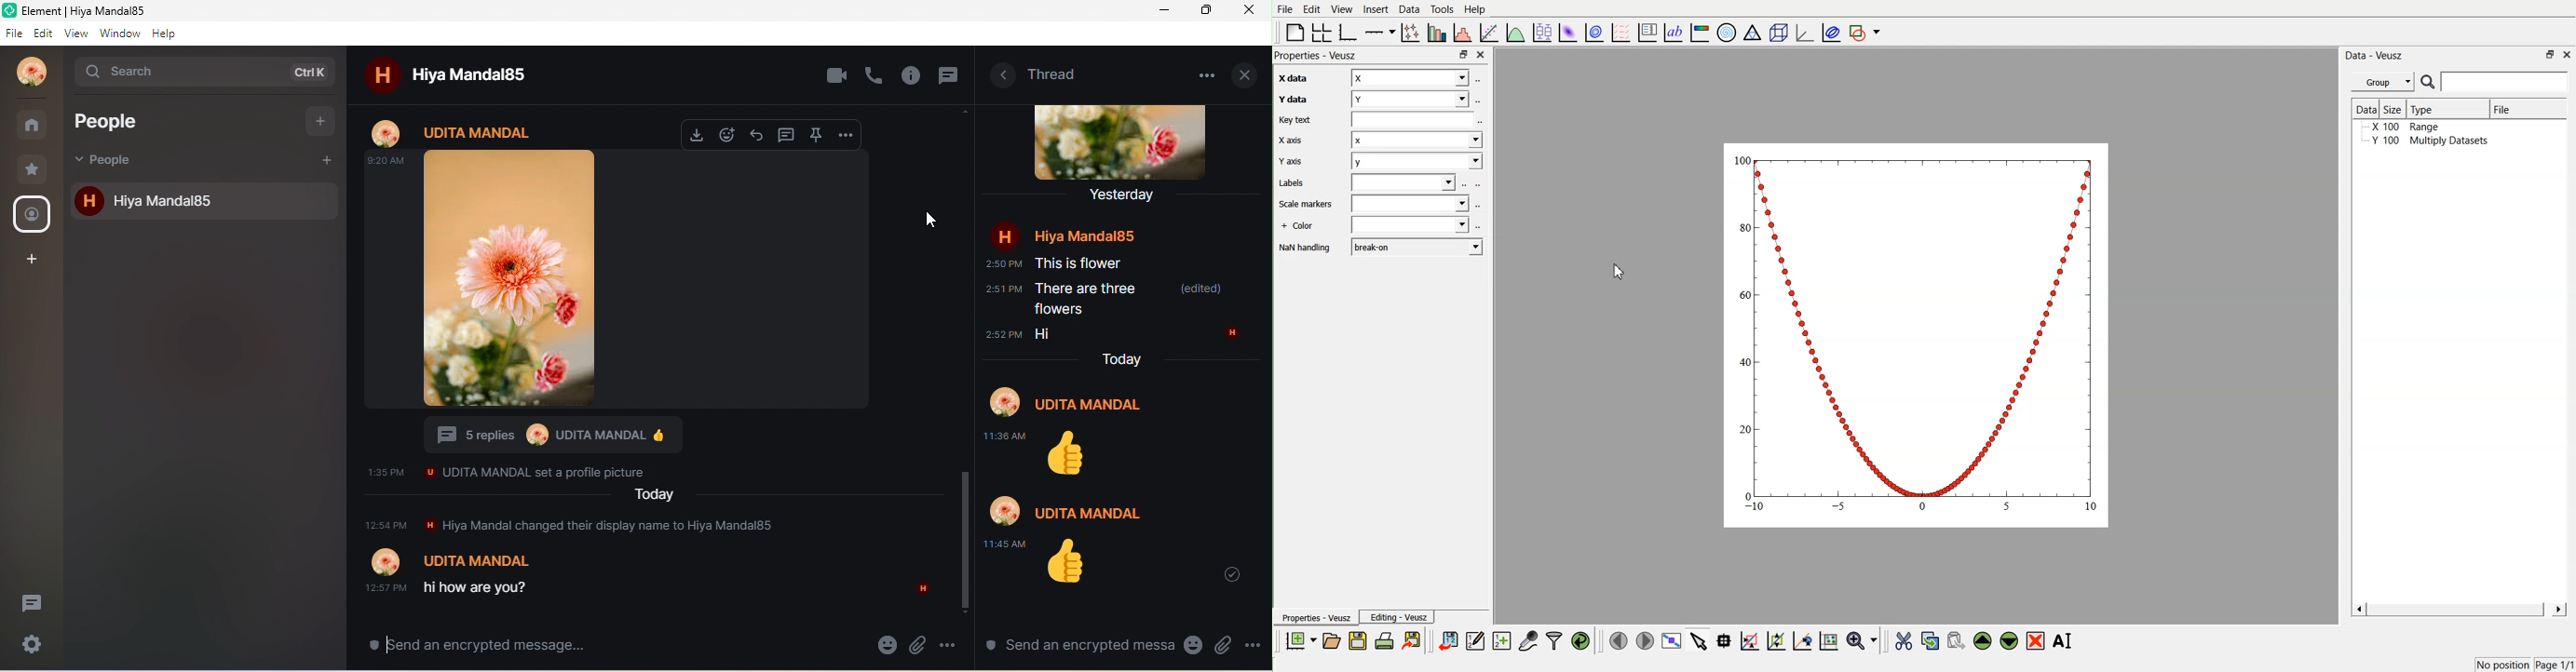  I want to click on settings, so click(33, 646).